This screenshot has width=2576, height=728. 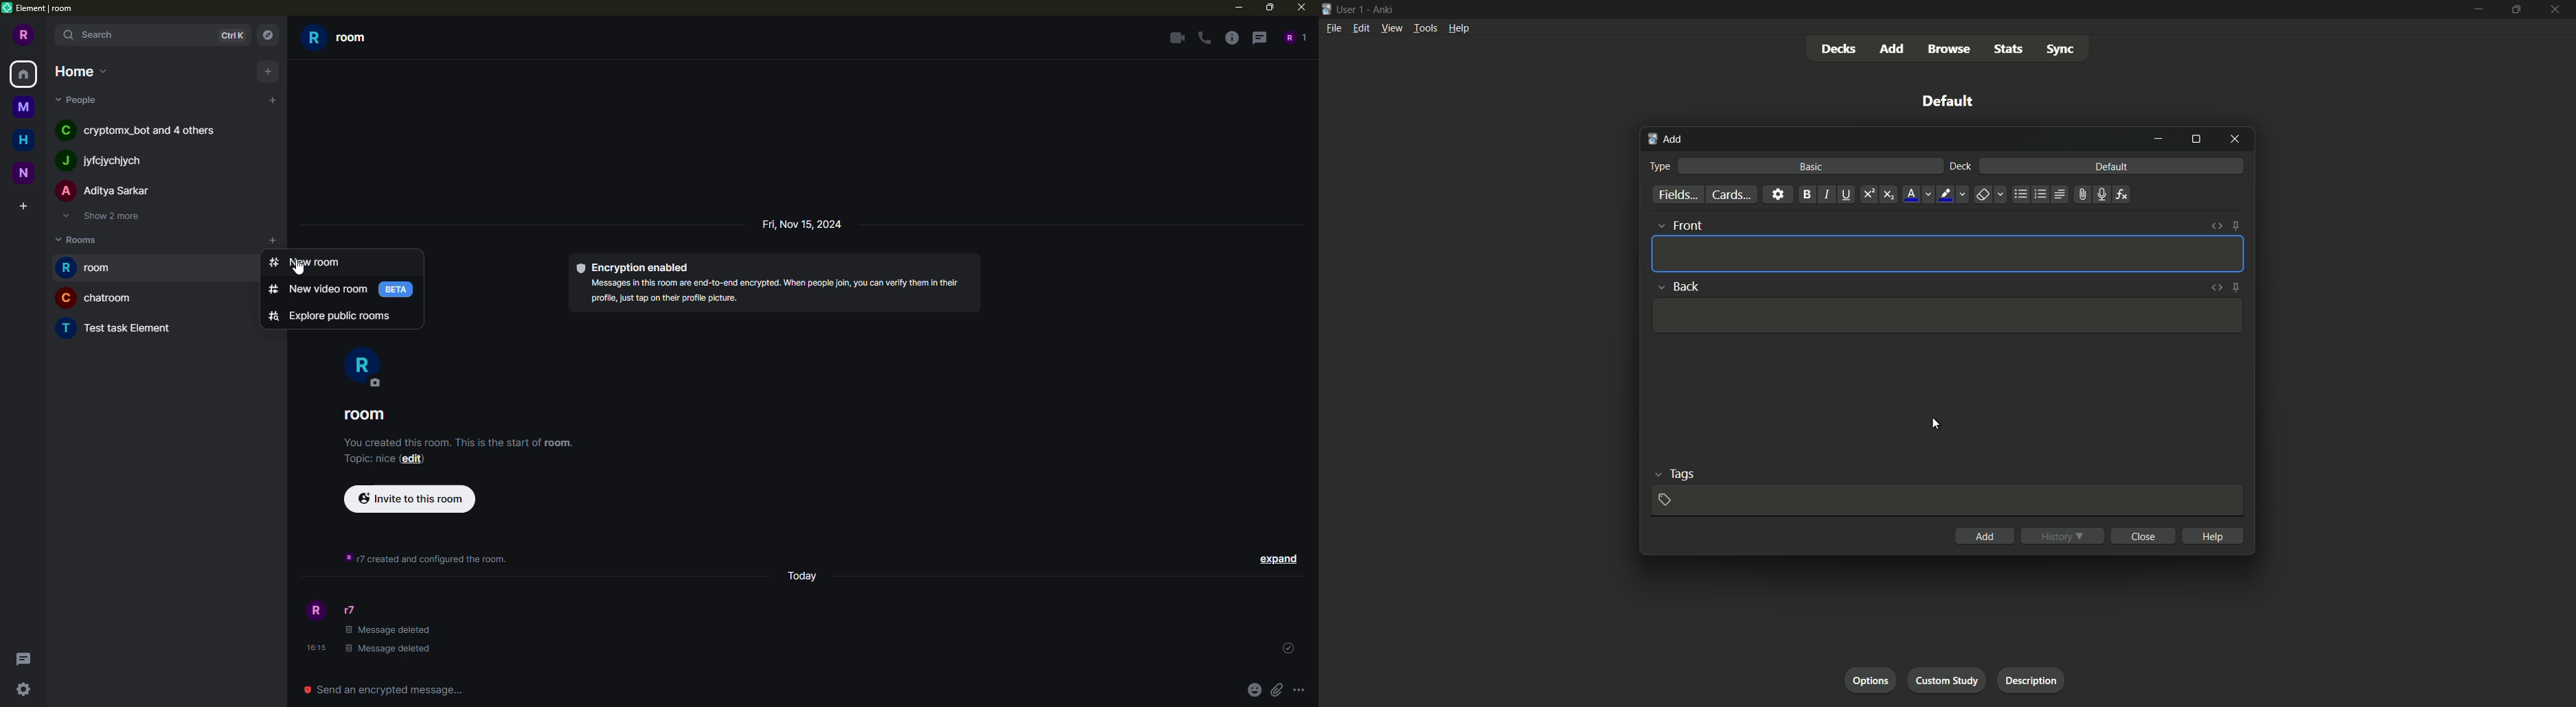 What do you see at coordinates (343, 40) in the screenshot?
I see `room` at bounding box center [343, 40].